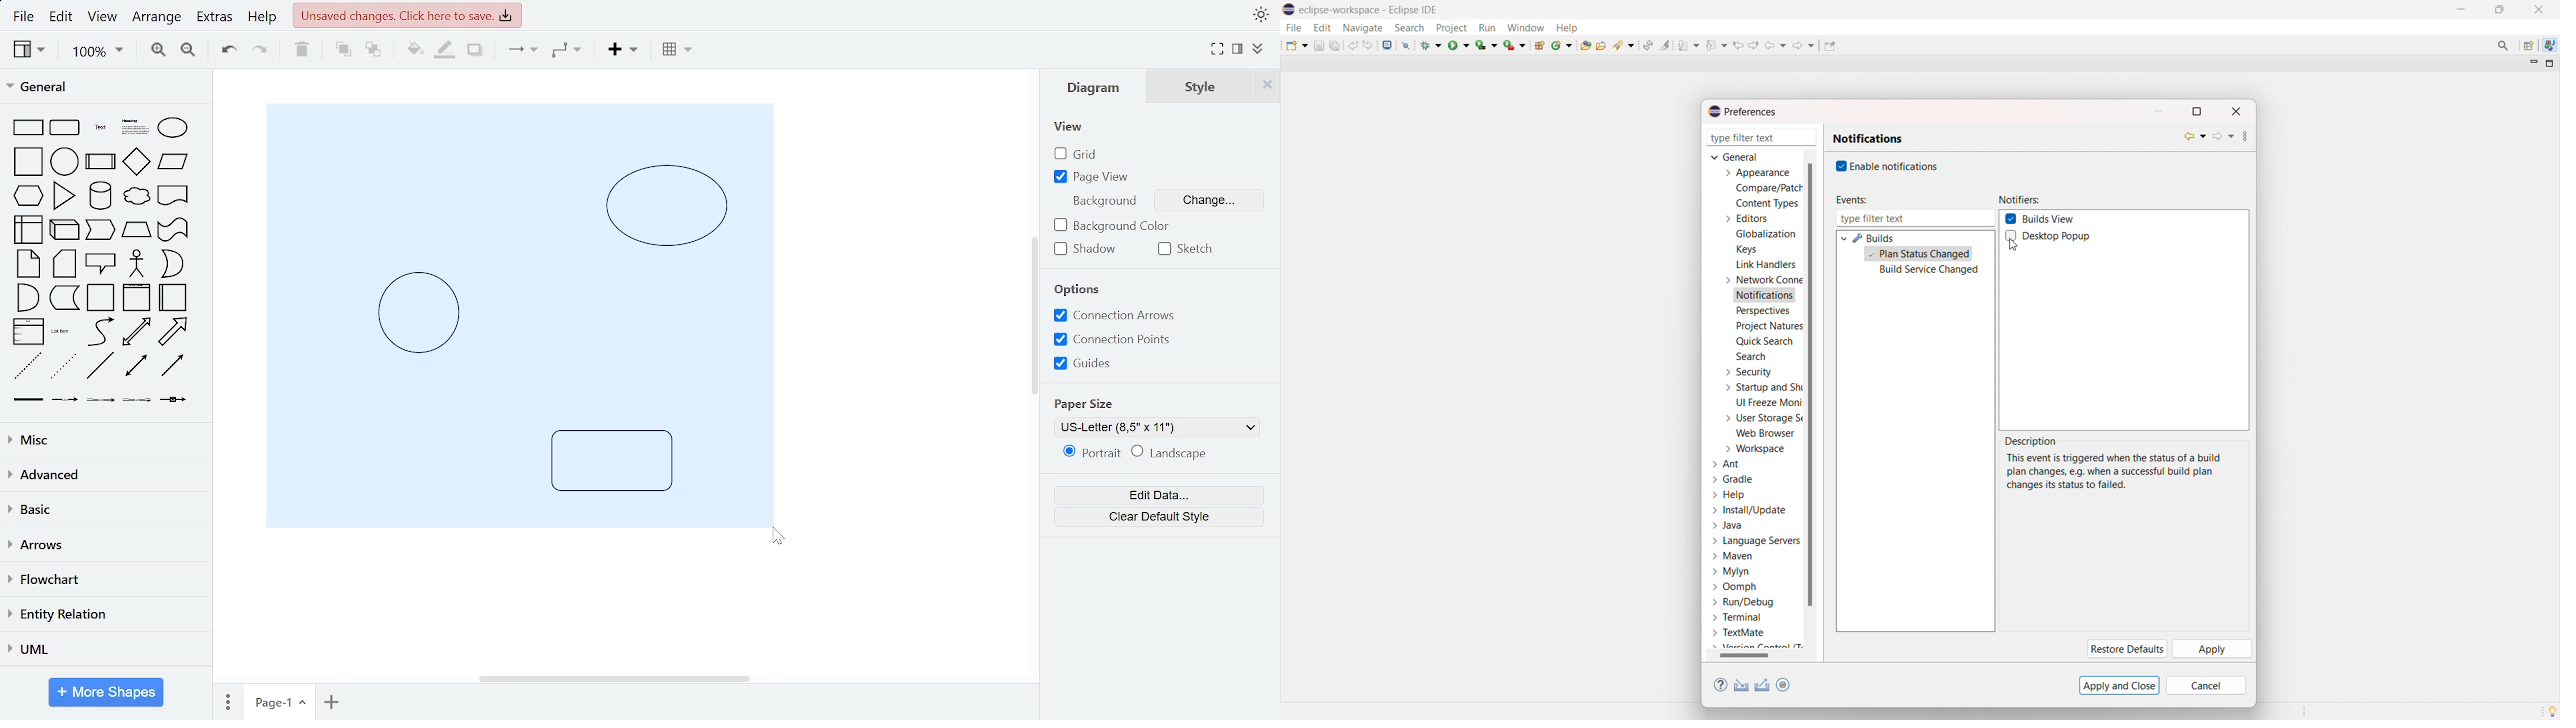  I want to click on general, so click(1736, 157).